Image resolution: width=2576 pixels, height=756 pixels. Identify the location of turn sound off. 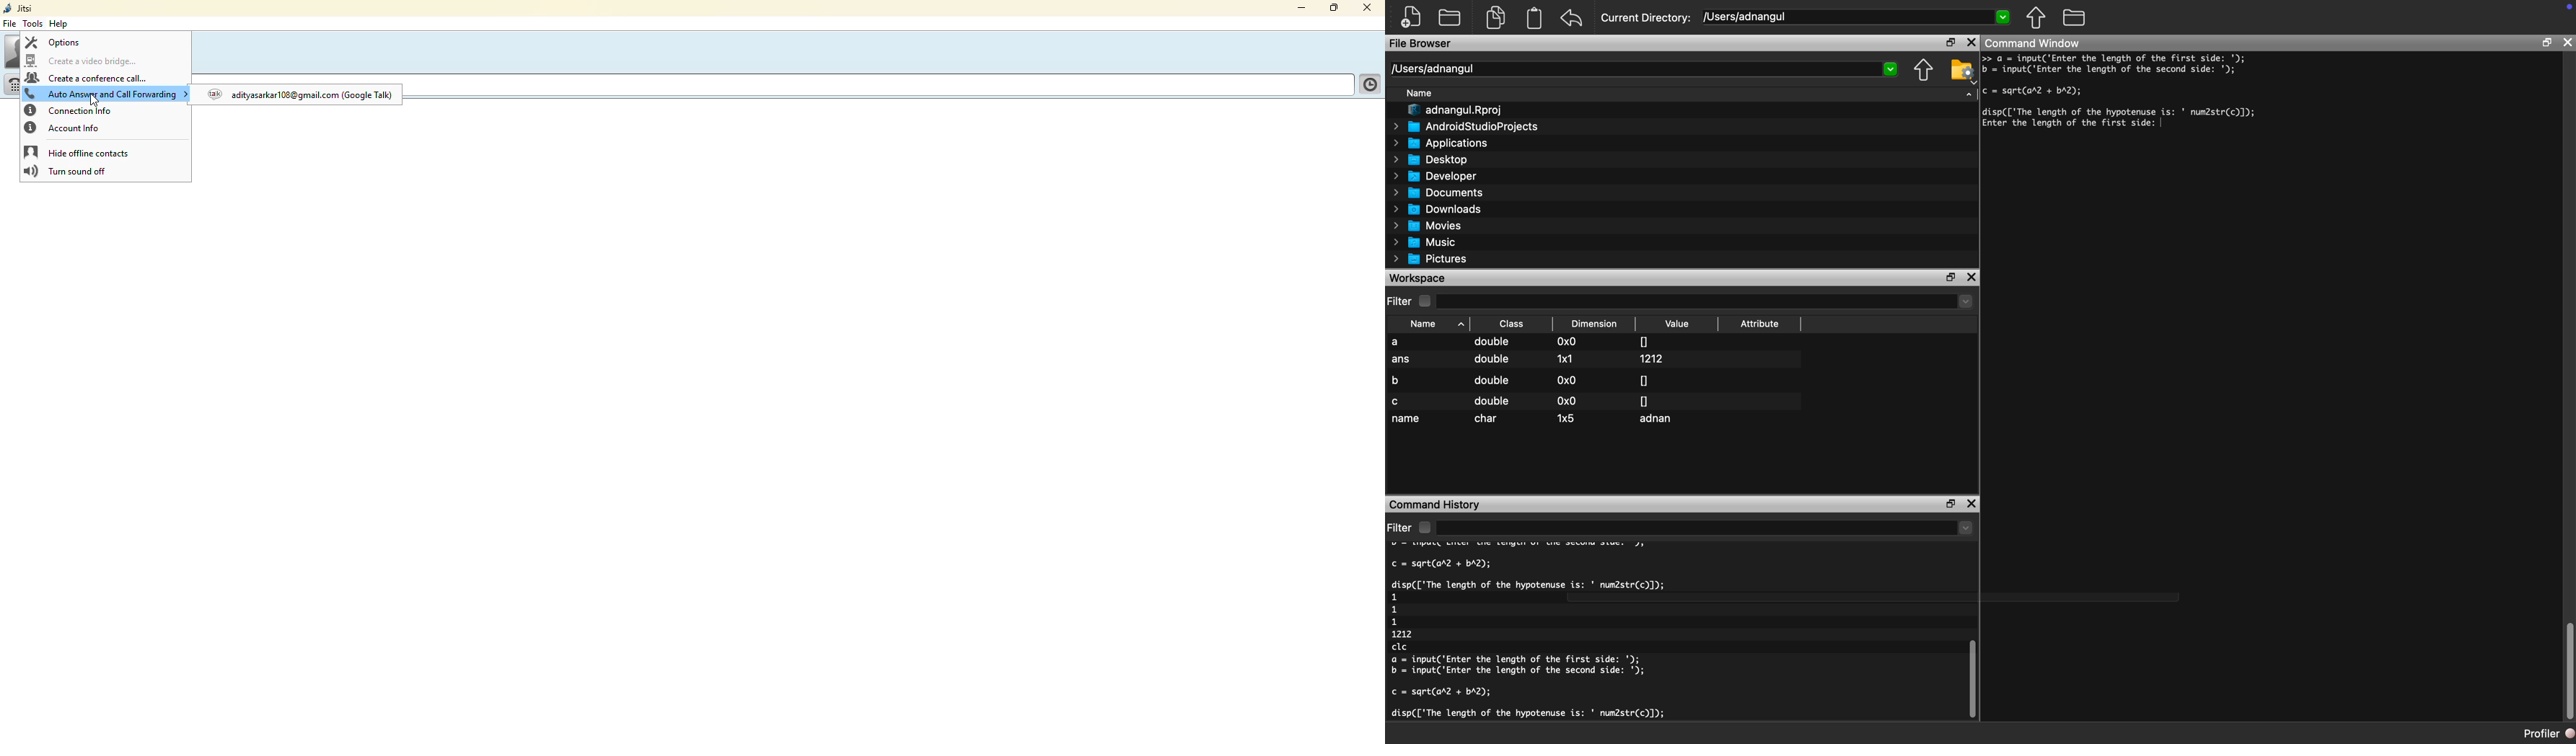
(68, 171).